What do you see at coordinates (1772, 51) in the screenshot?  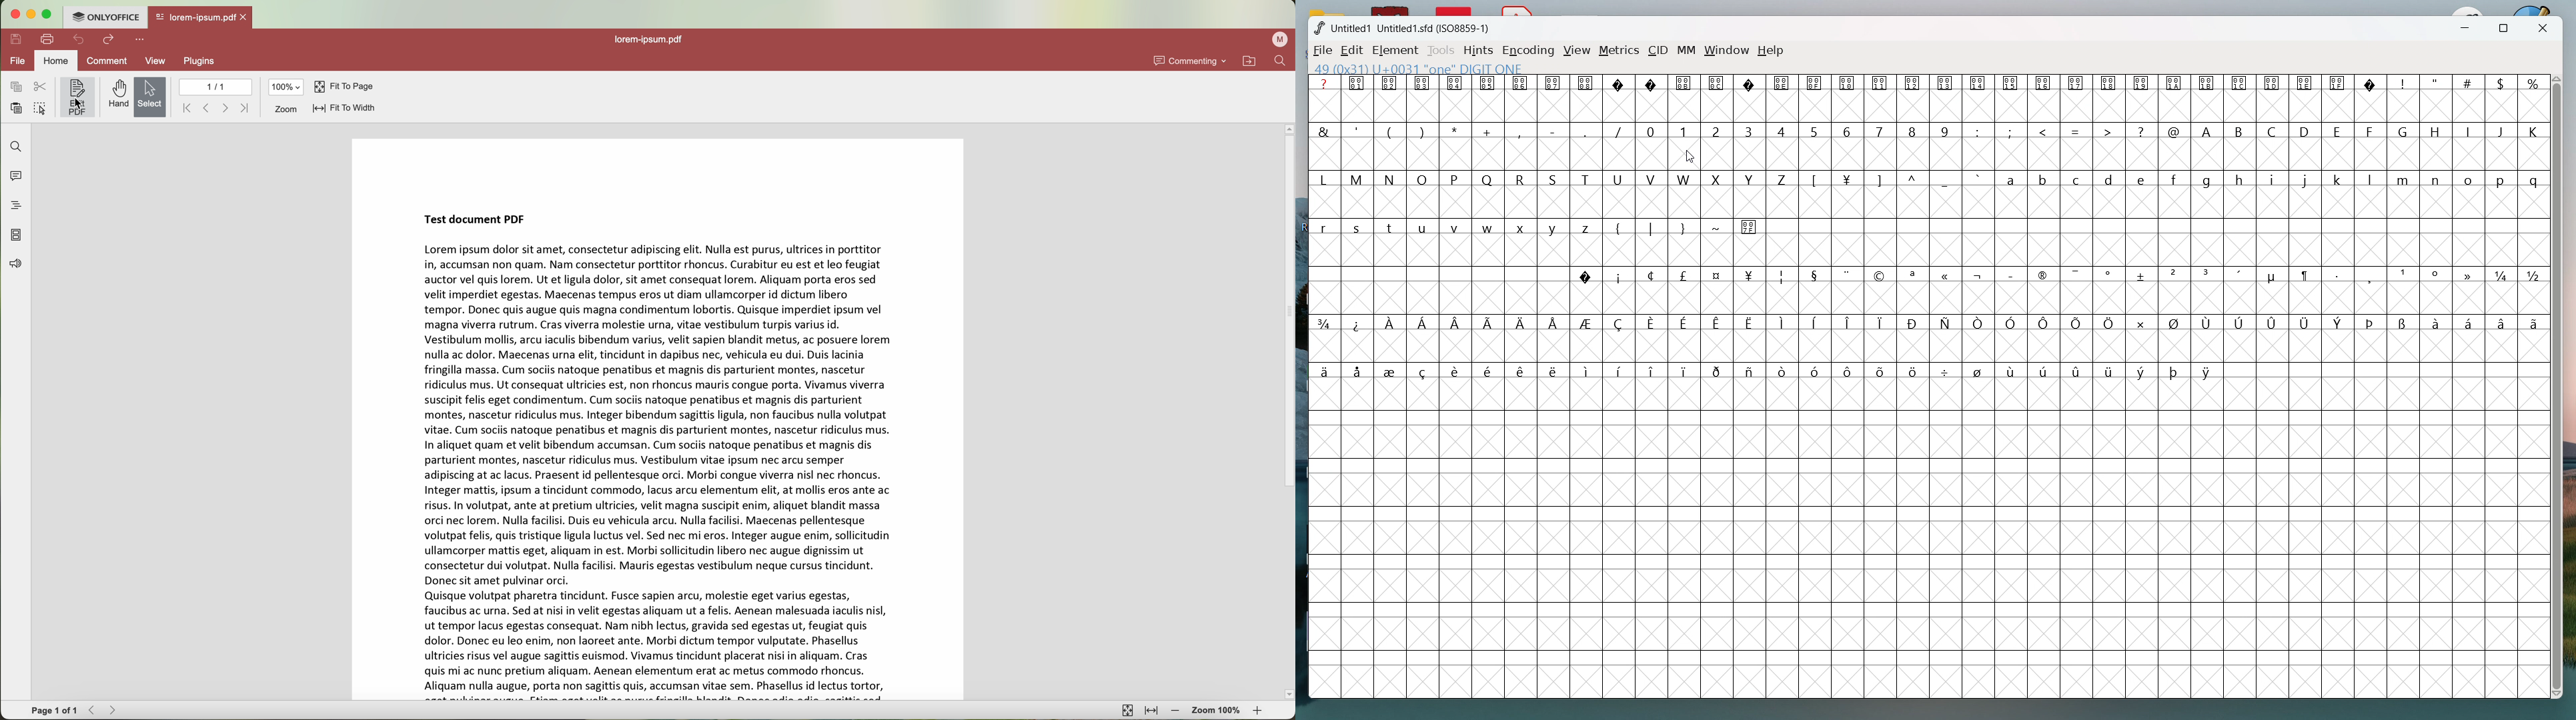 I see `help` at bounding box center [1772, 51].